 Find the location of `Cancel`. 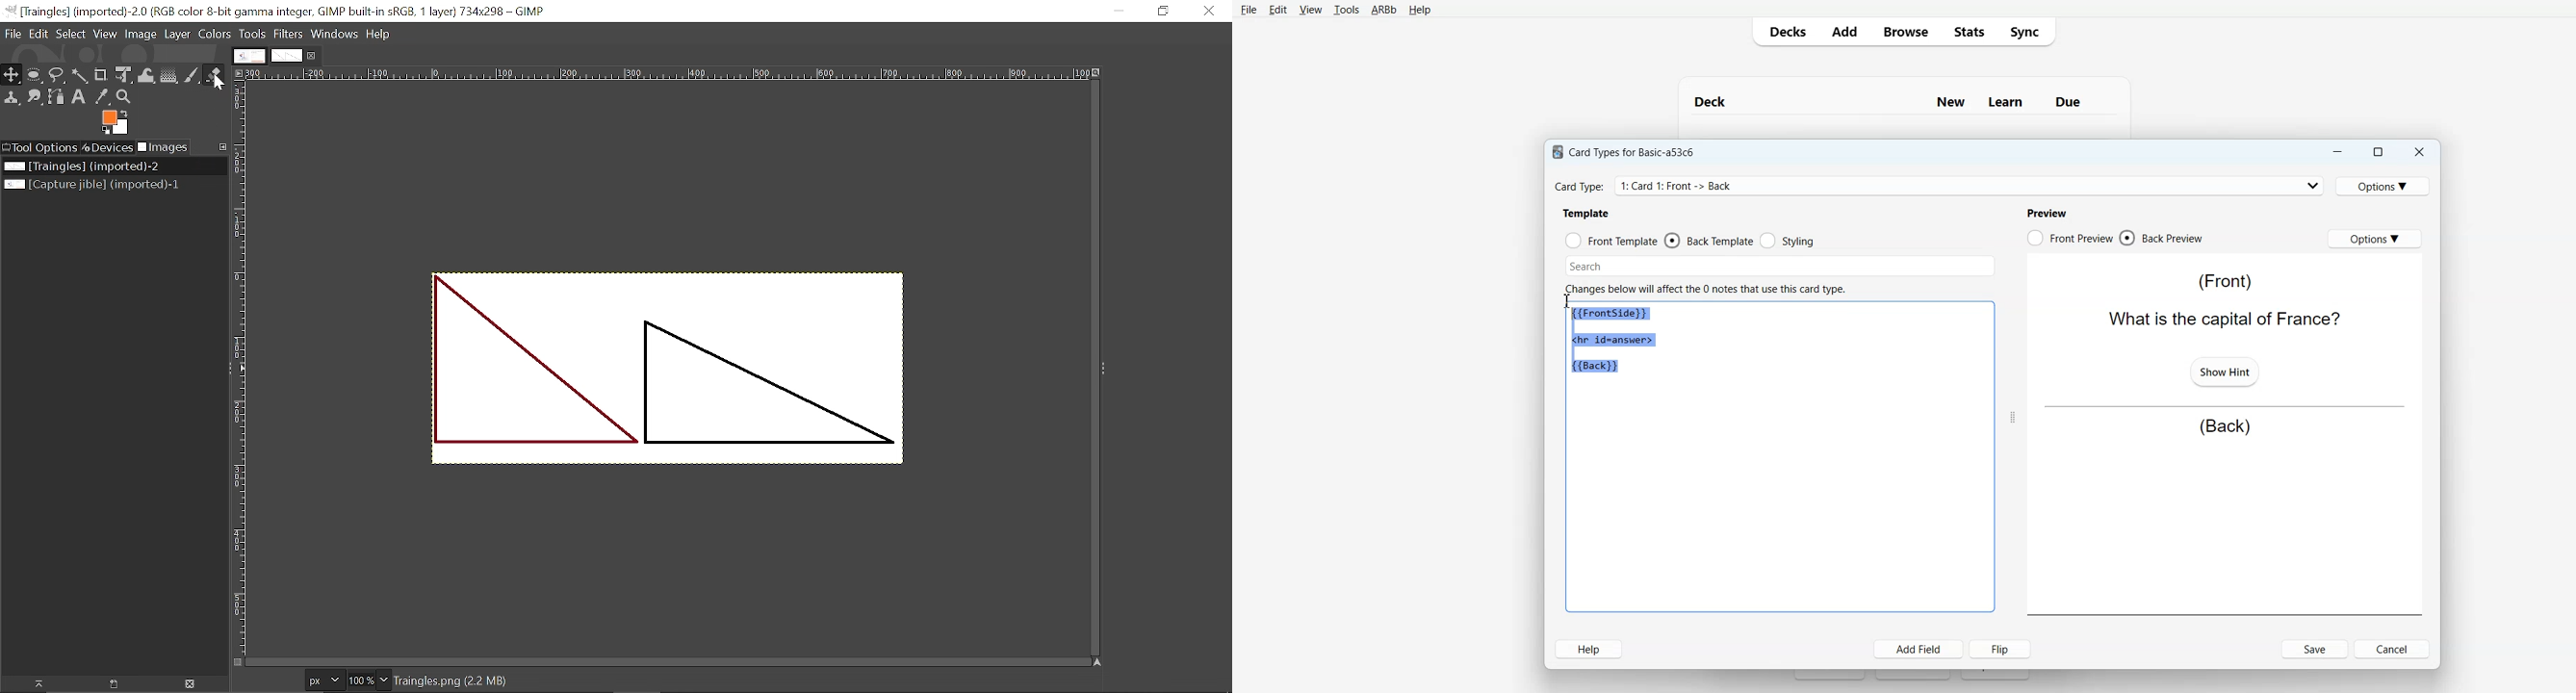

Cancel is located at coordinates (2394, 648).